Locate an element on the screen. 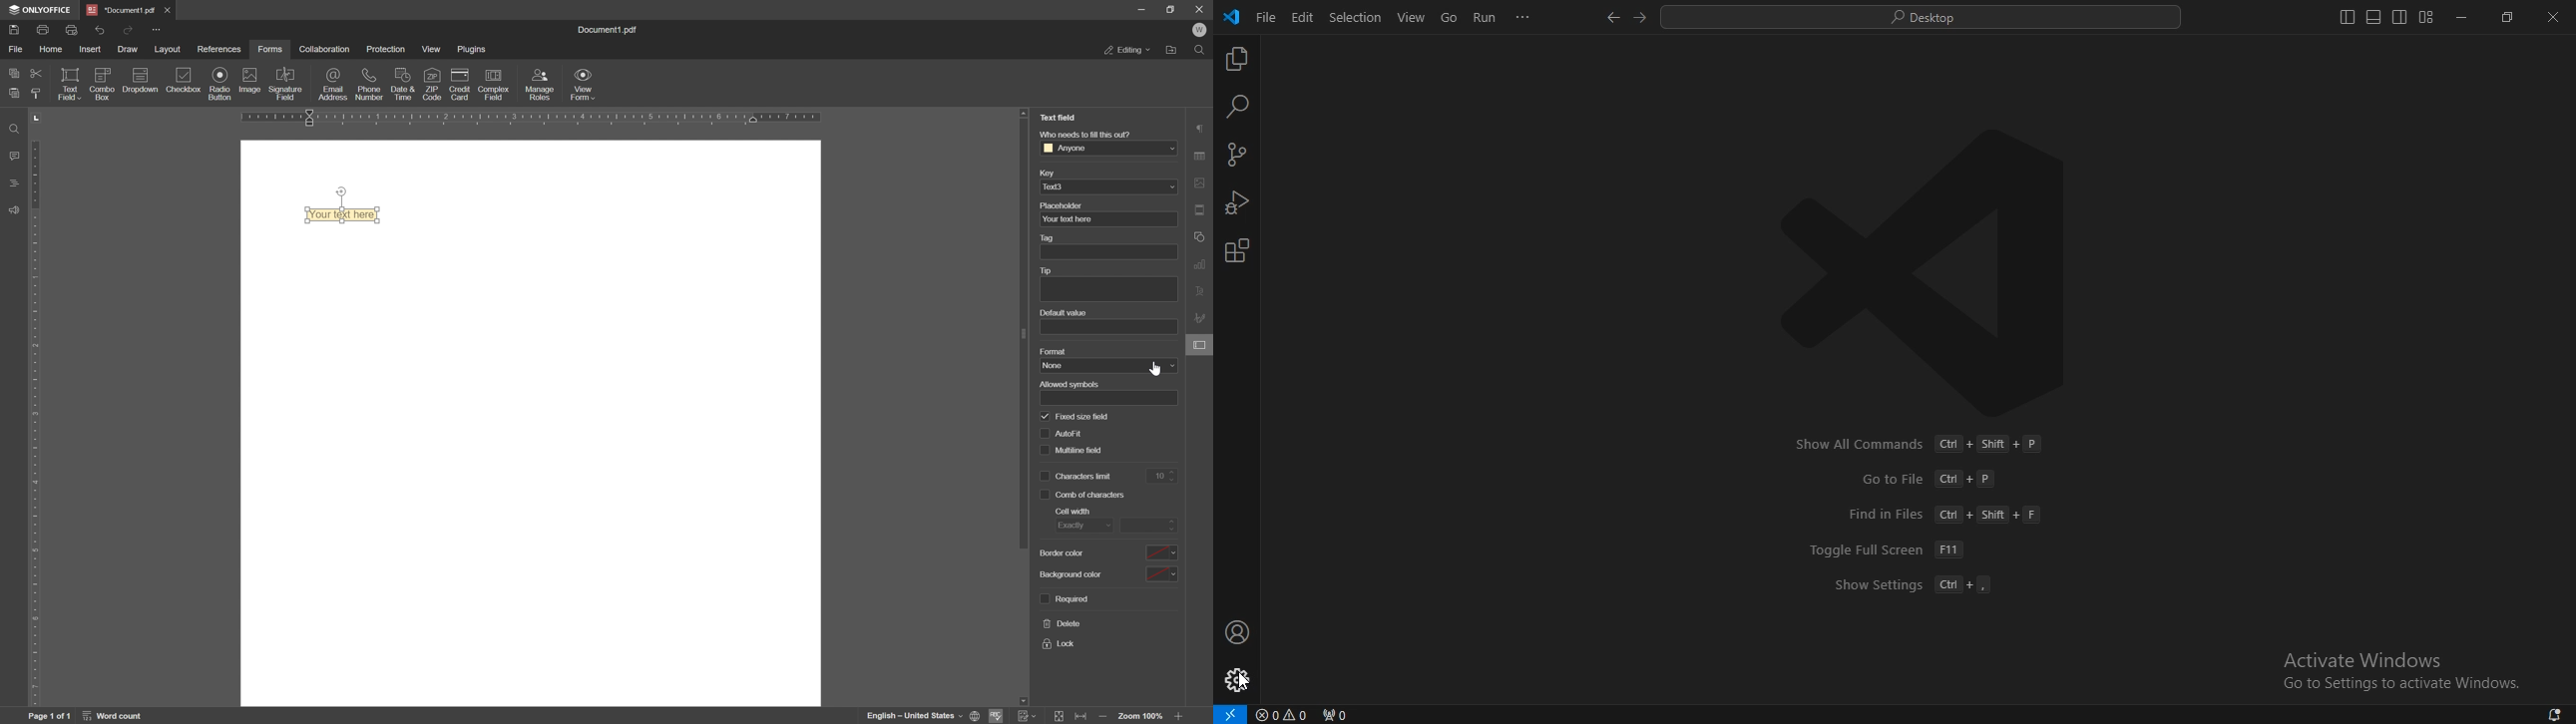  default value textbox is located at coordinates (1111, 326).